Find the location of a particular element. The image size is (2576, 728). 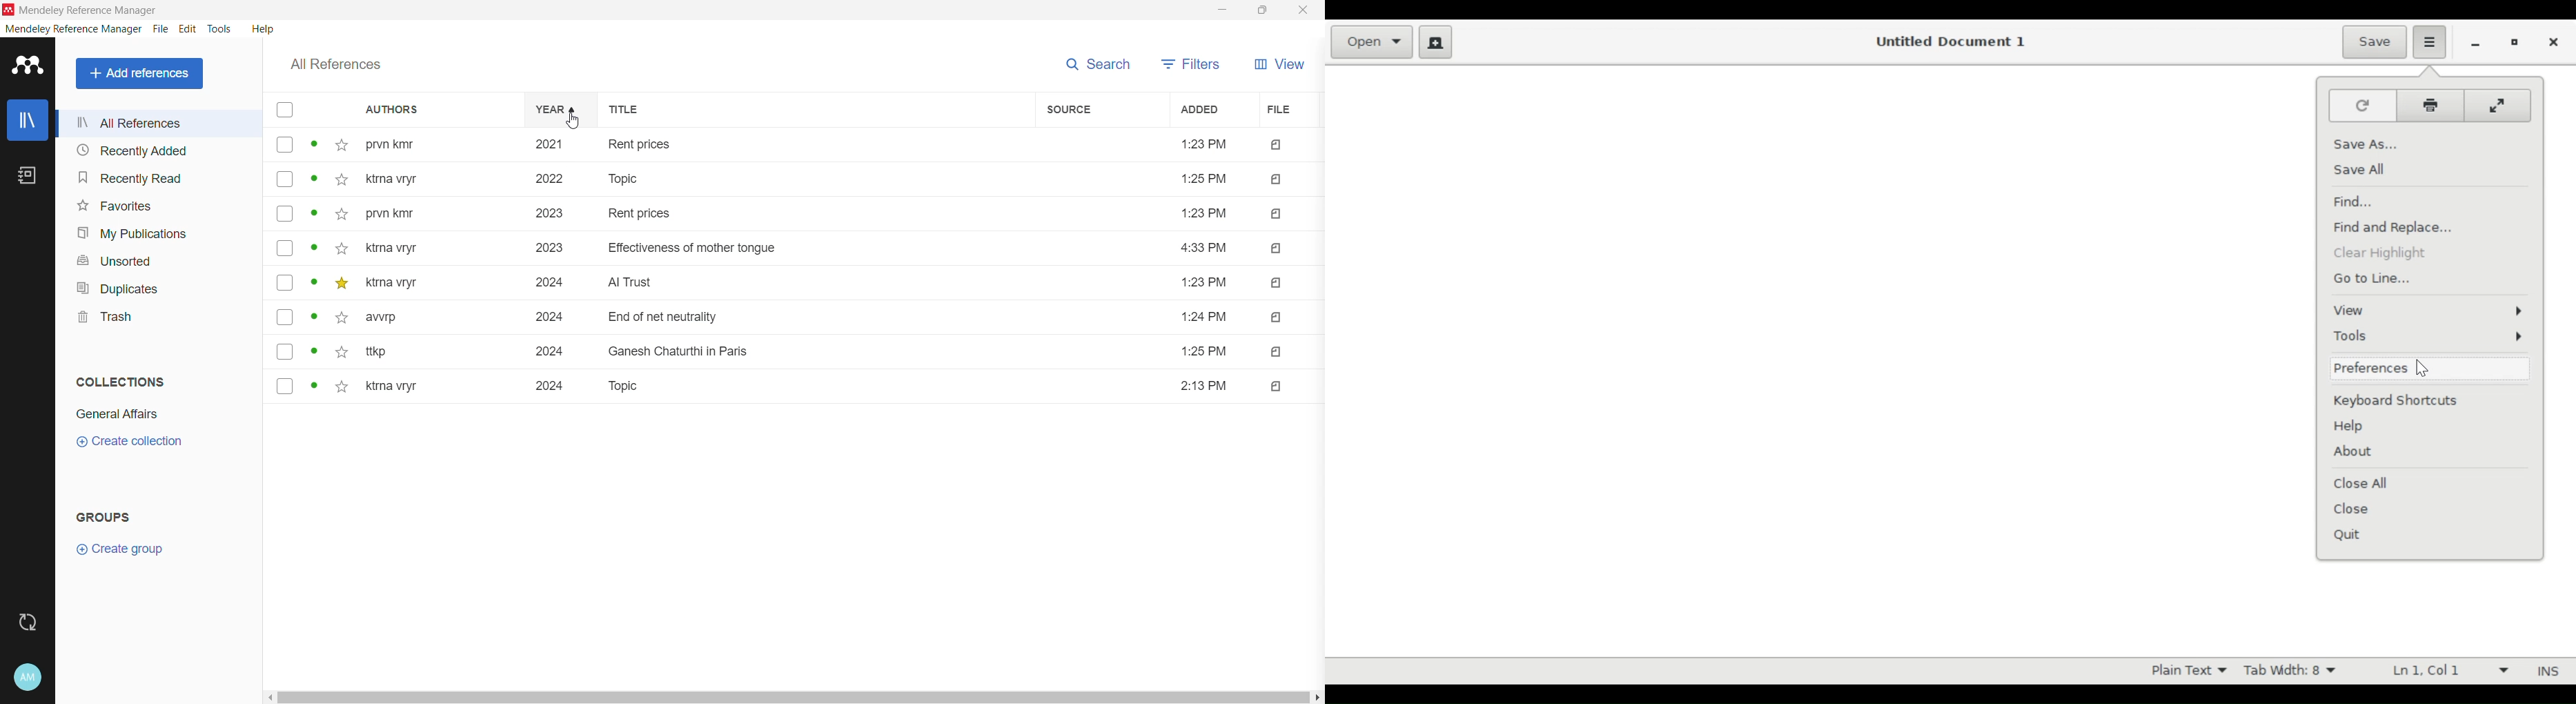

click to add to favorites is located at coordinates (342, 179).